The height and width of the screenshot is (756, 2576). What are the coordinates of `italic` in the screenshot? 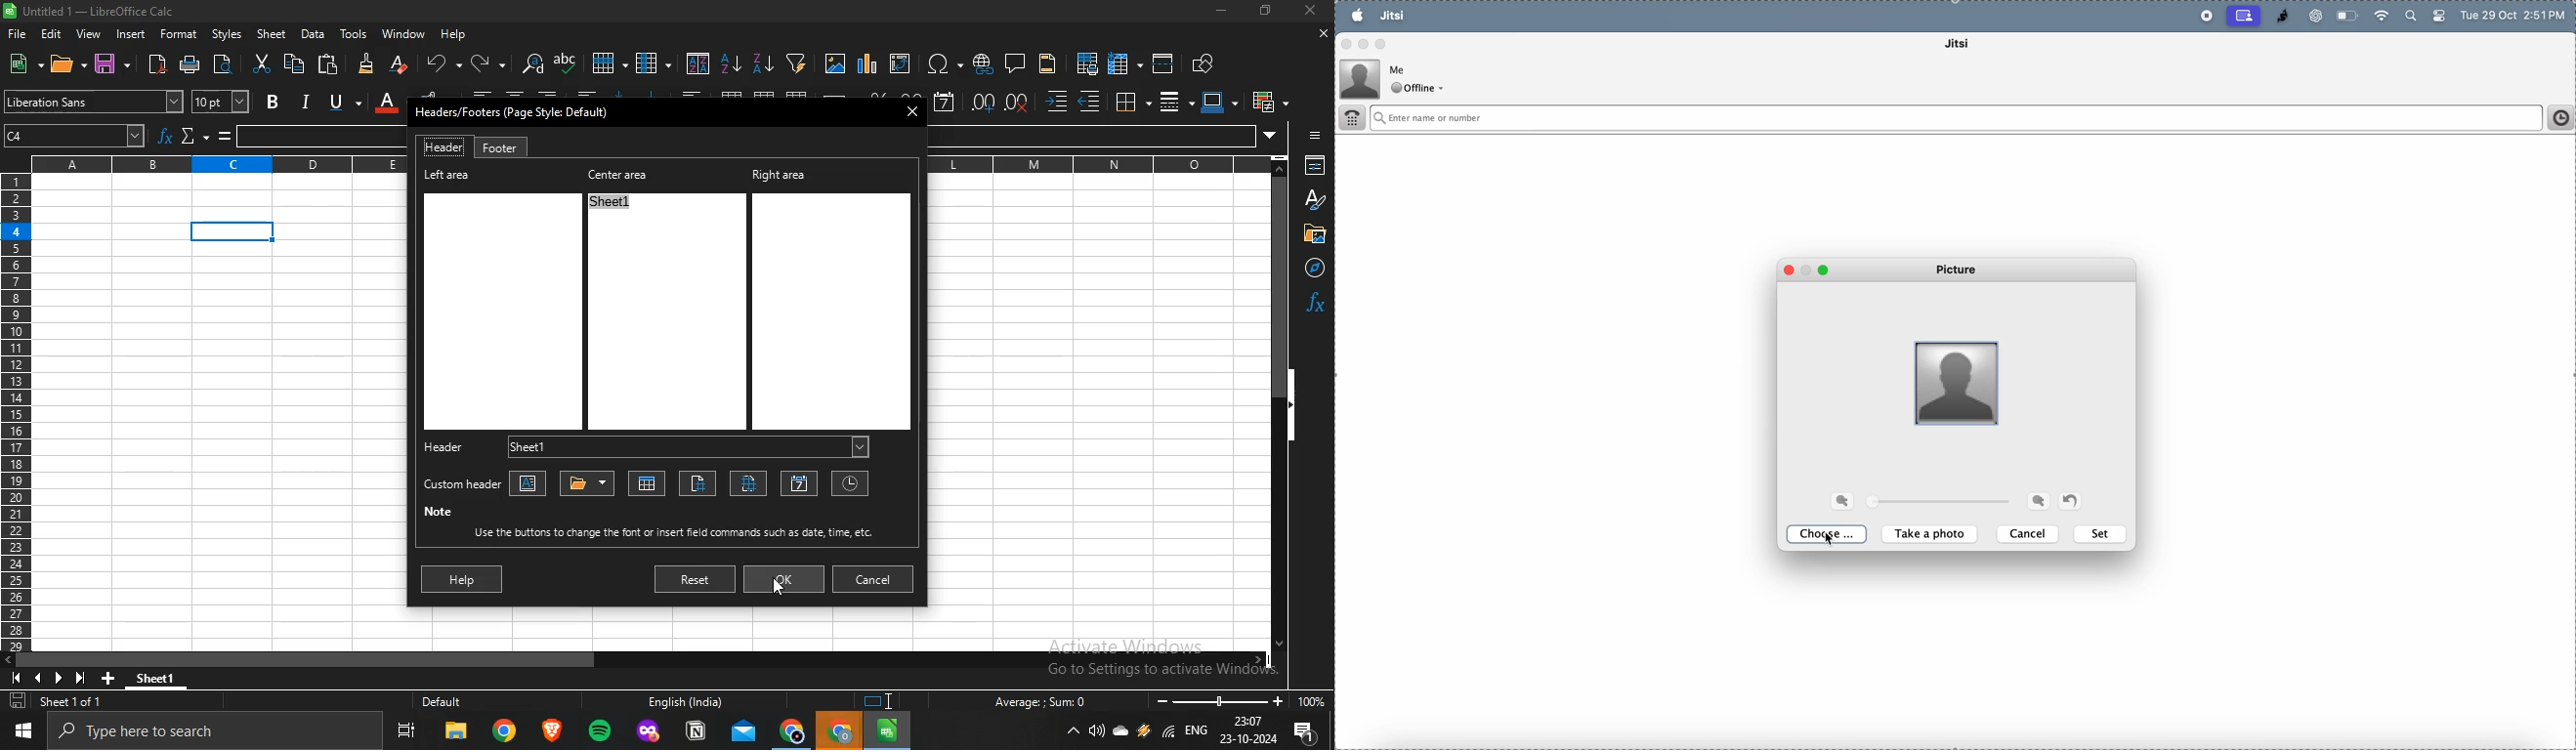 It's located at (305, 101).